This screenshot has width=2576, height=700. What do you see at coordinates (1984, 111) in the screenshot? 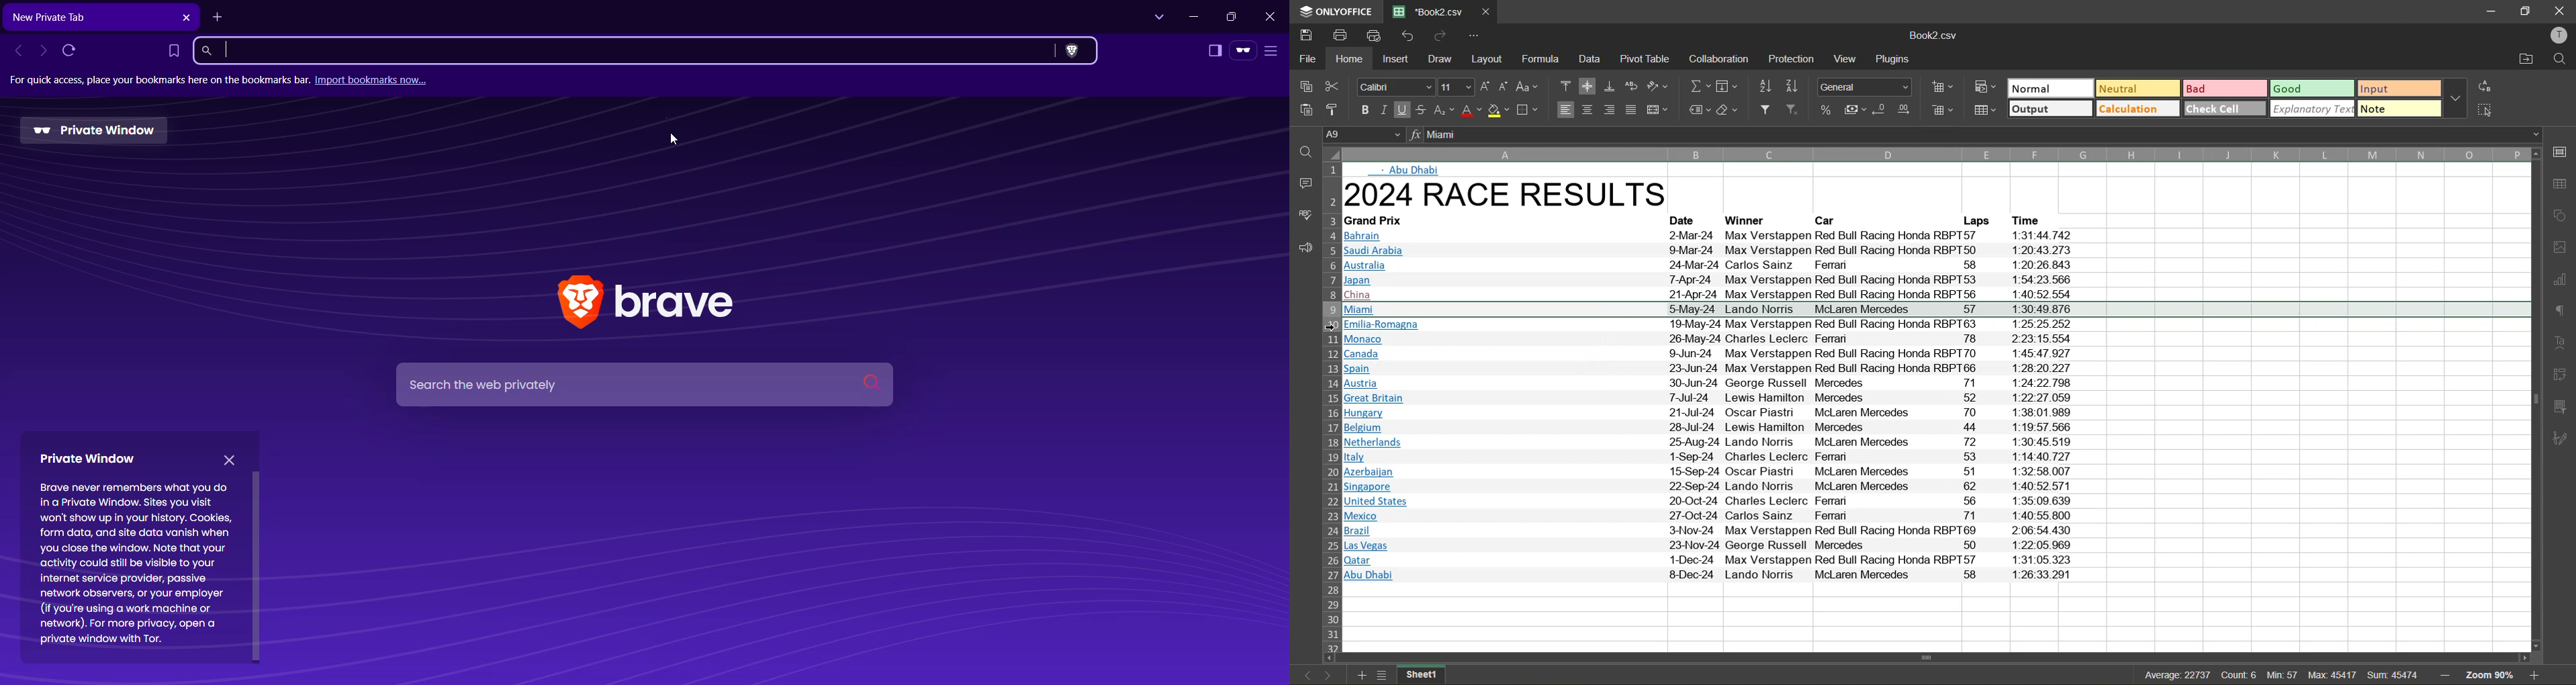
I see `format as table` at bounding box center [1984, 111].